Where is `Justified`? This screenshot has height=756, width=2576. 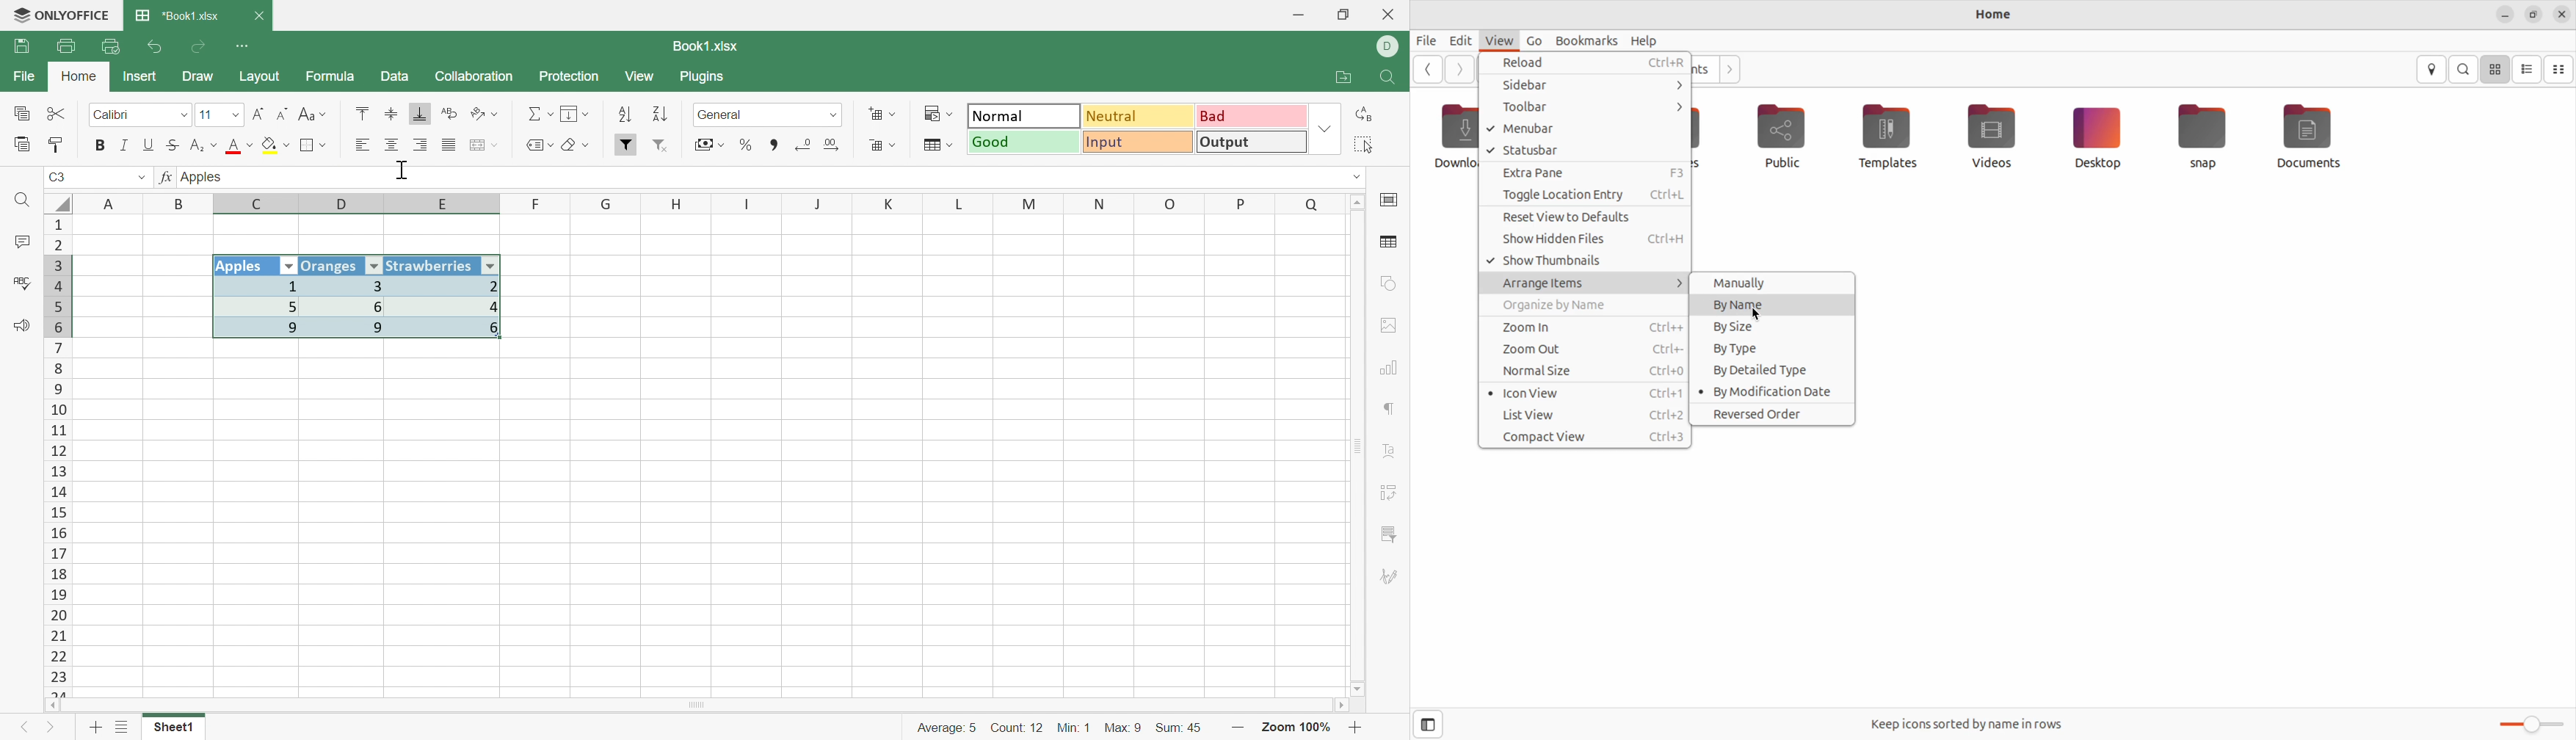 Justified is located at coordinates (448, 145).